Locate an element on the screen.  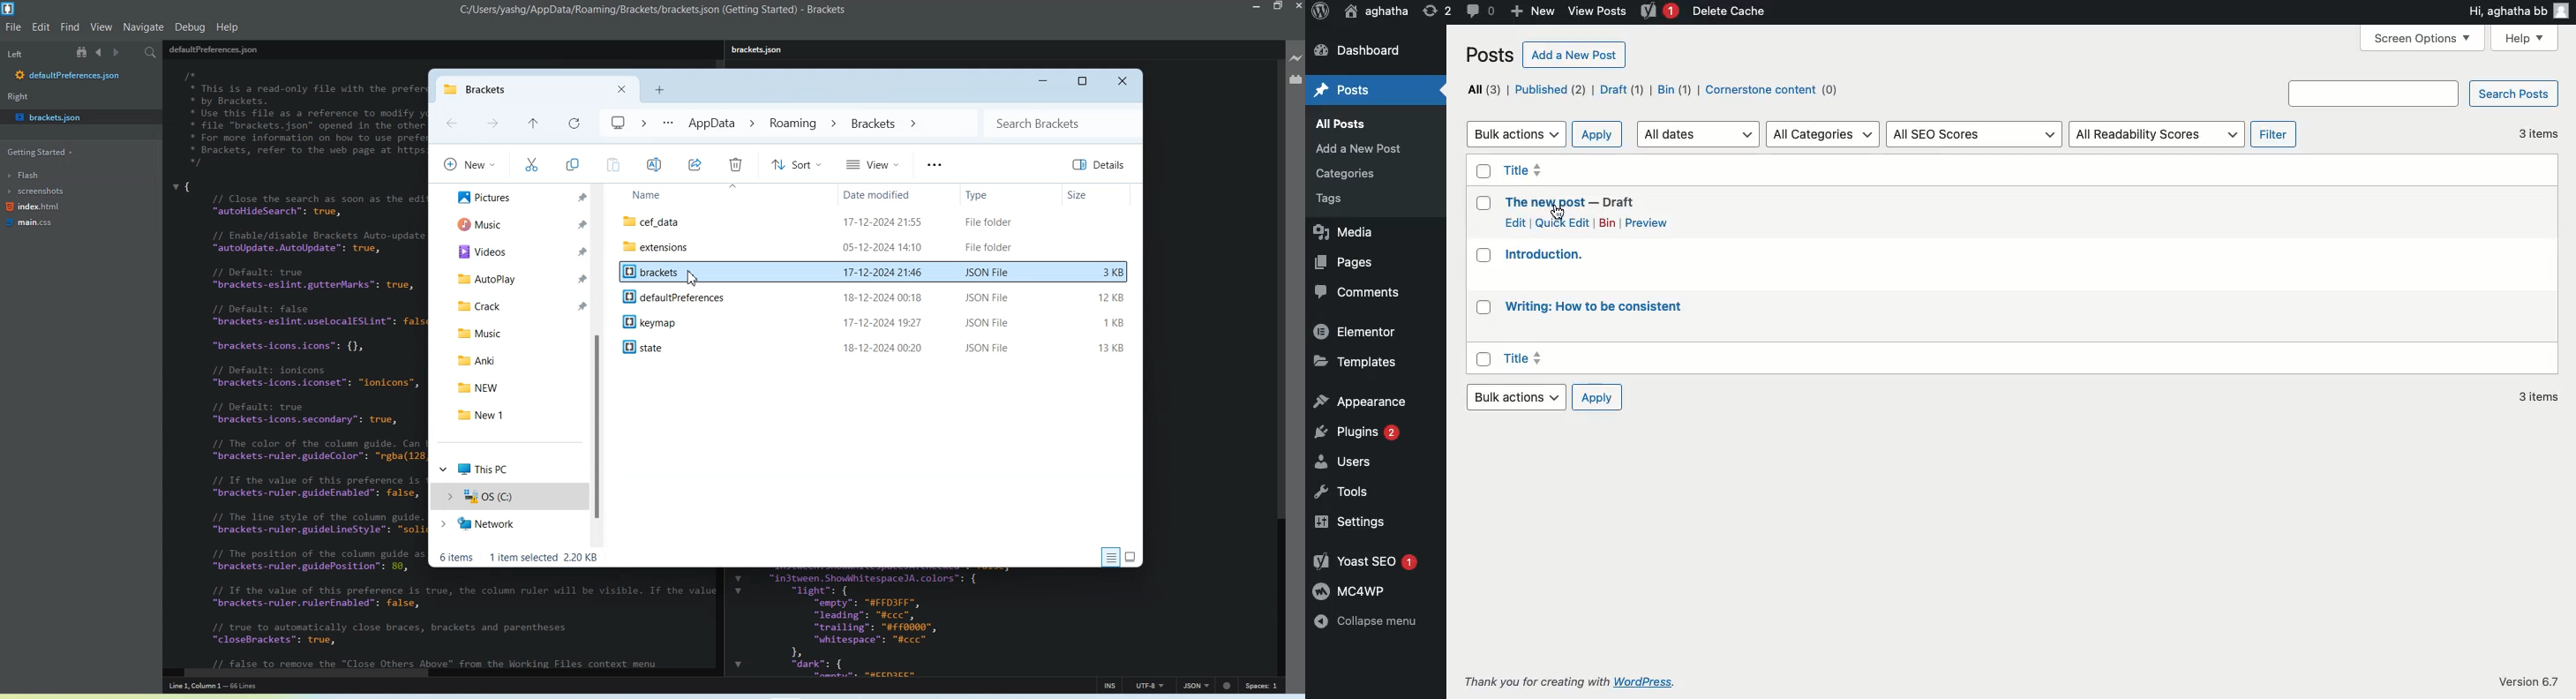
New is located at coordinates (468, 163).